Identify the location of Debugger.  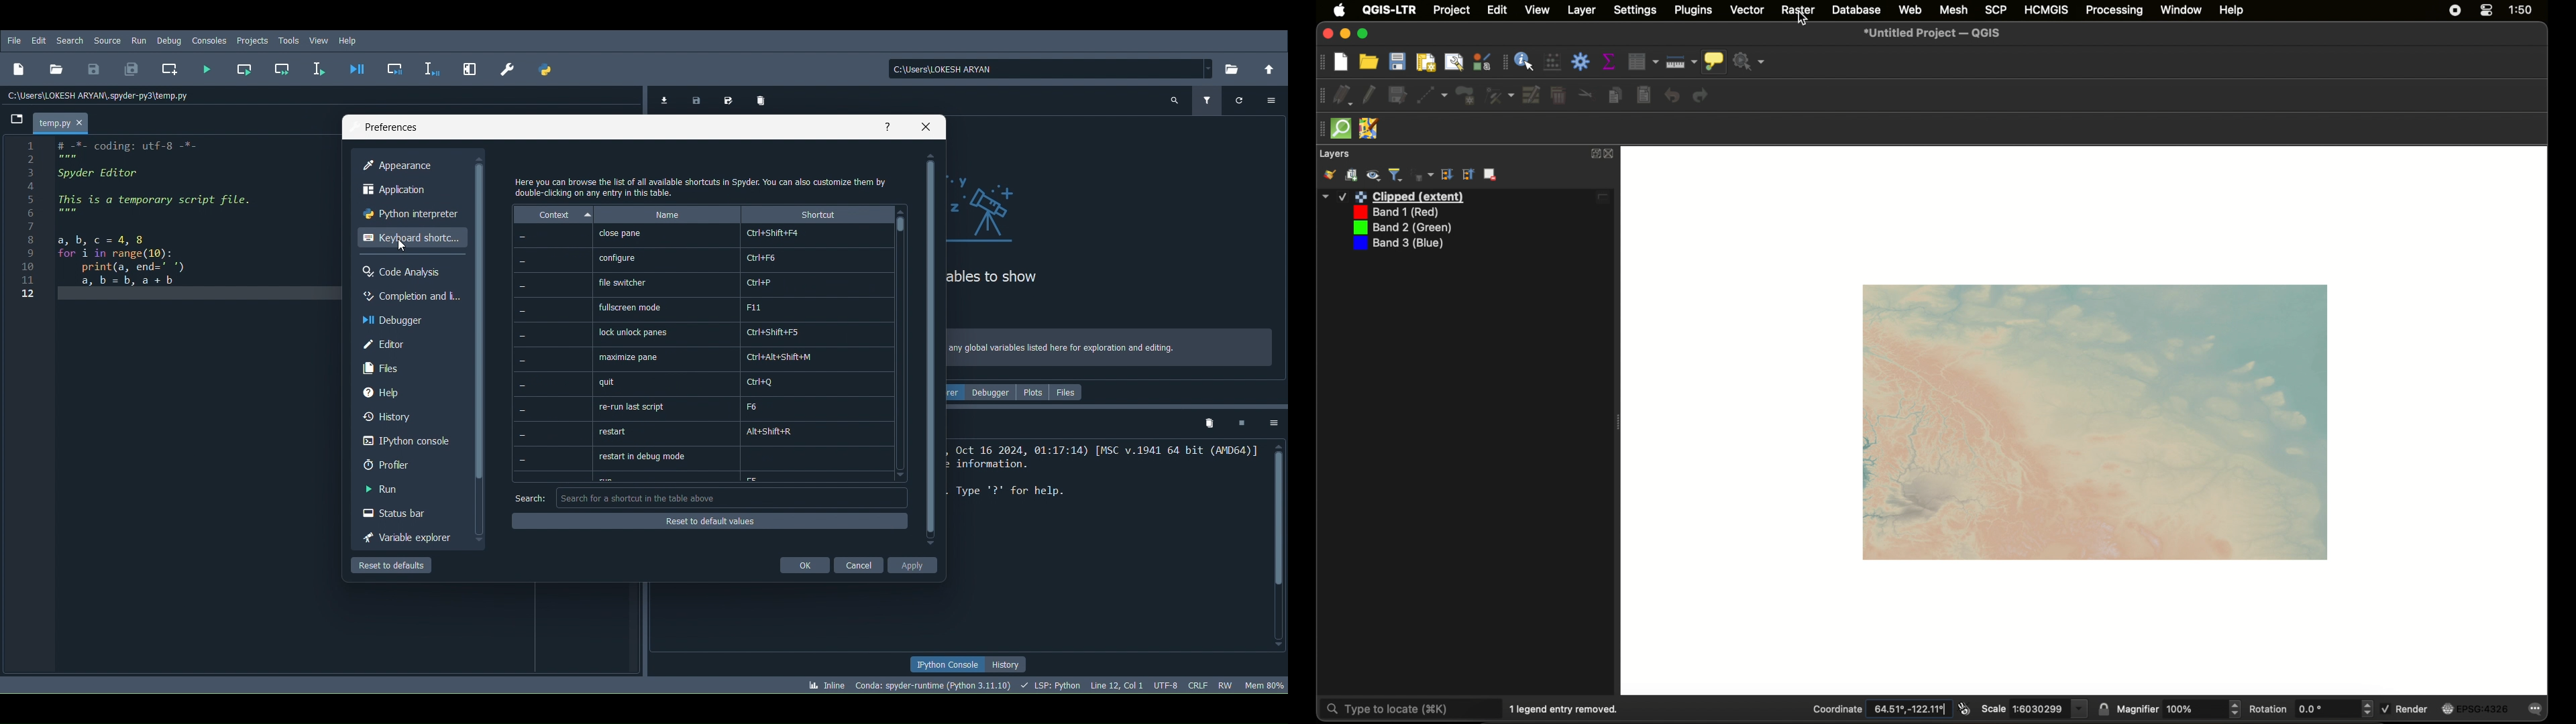
(989, 390).